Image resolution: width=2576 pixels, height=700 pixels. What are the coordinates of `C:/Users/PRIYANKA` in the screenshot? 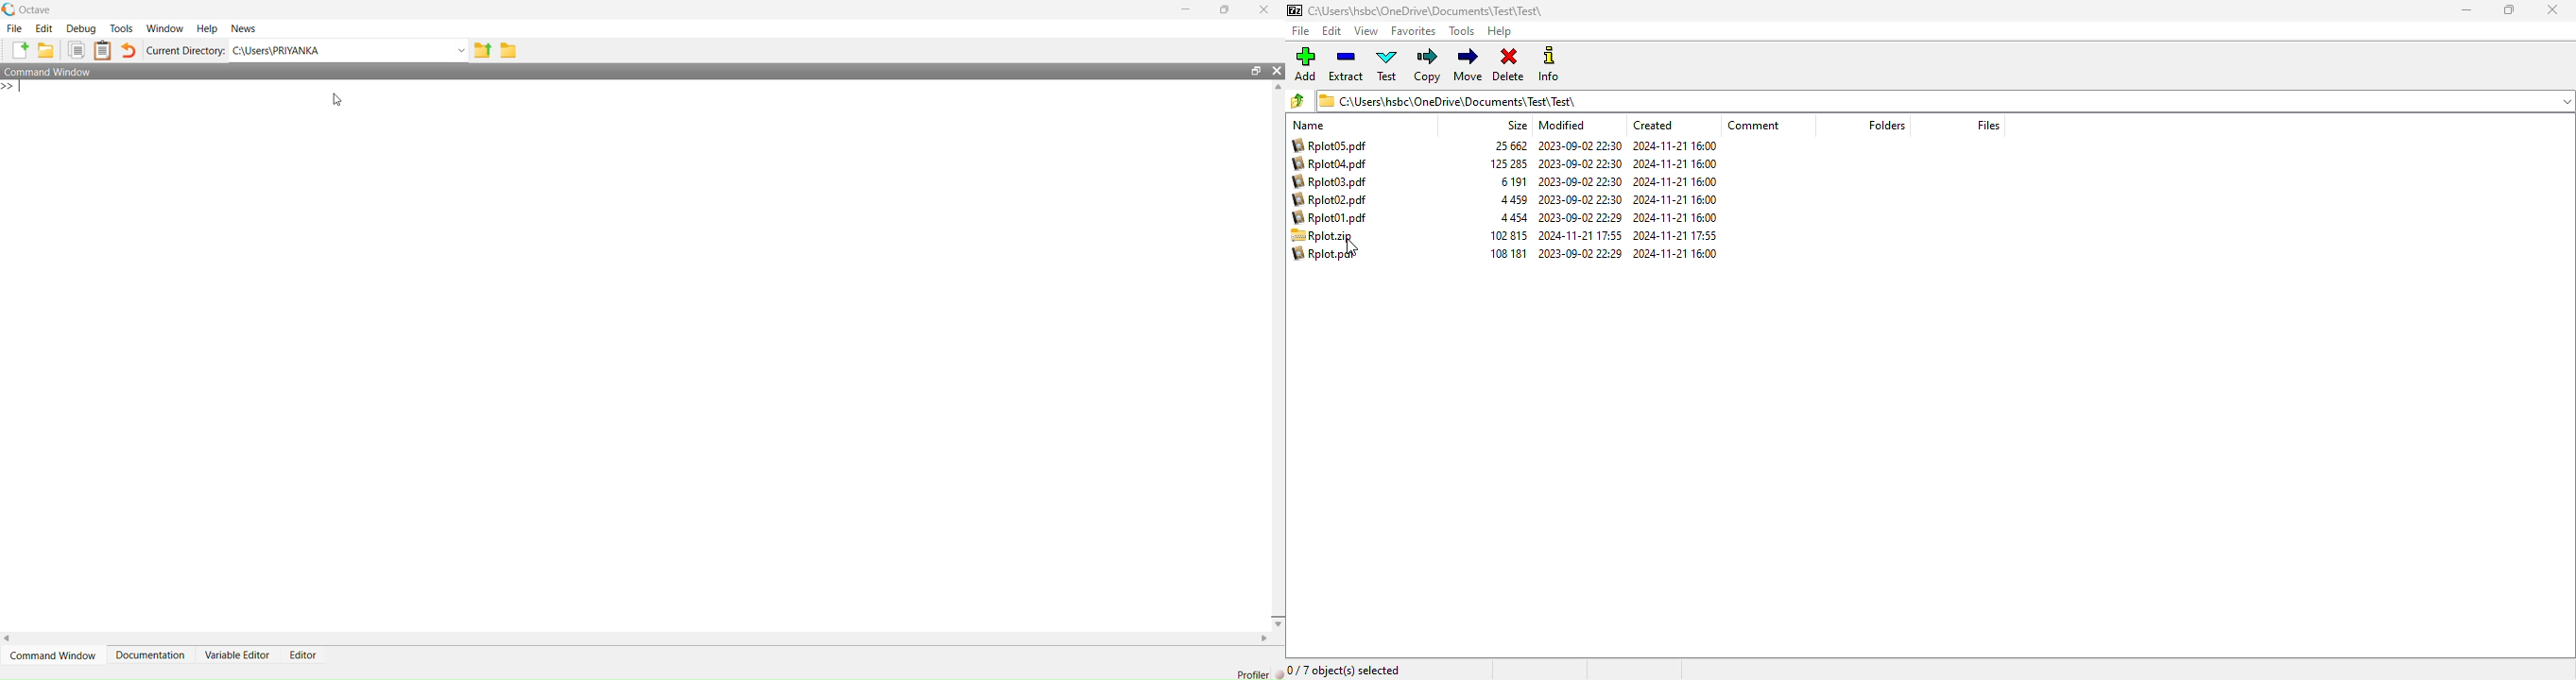 It's located at (339, 52).